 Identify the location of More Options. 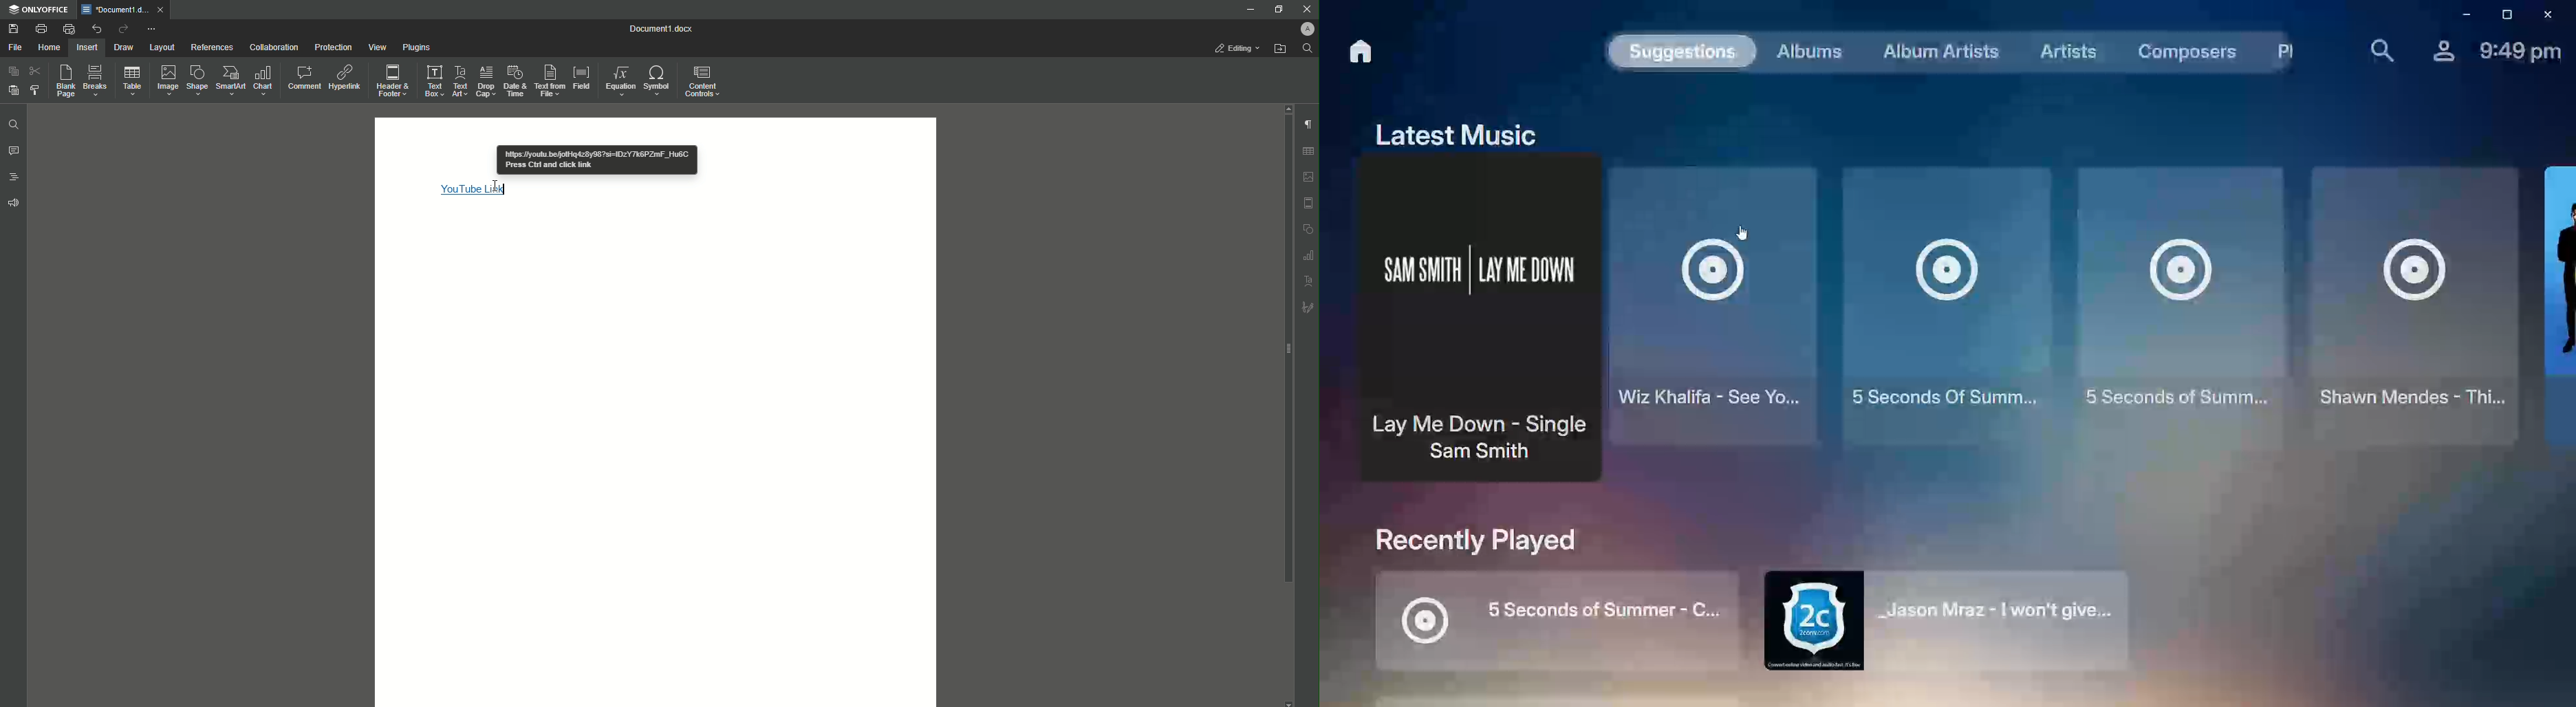
(153, 30).